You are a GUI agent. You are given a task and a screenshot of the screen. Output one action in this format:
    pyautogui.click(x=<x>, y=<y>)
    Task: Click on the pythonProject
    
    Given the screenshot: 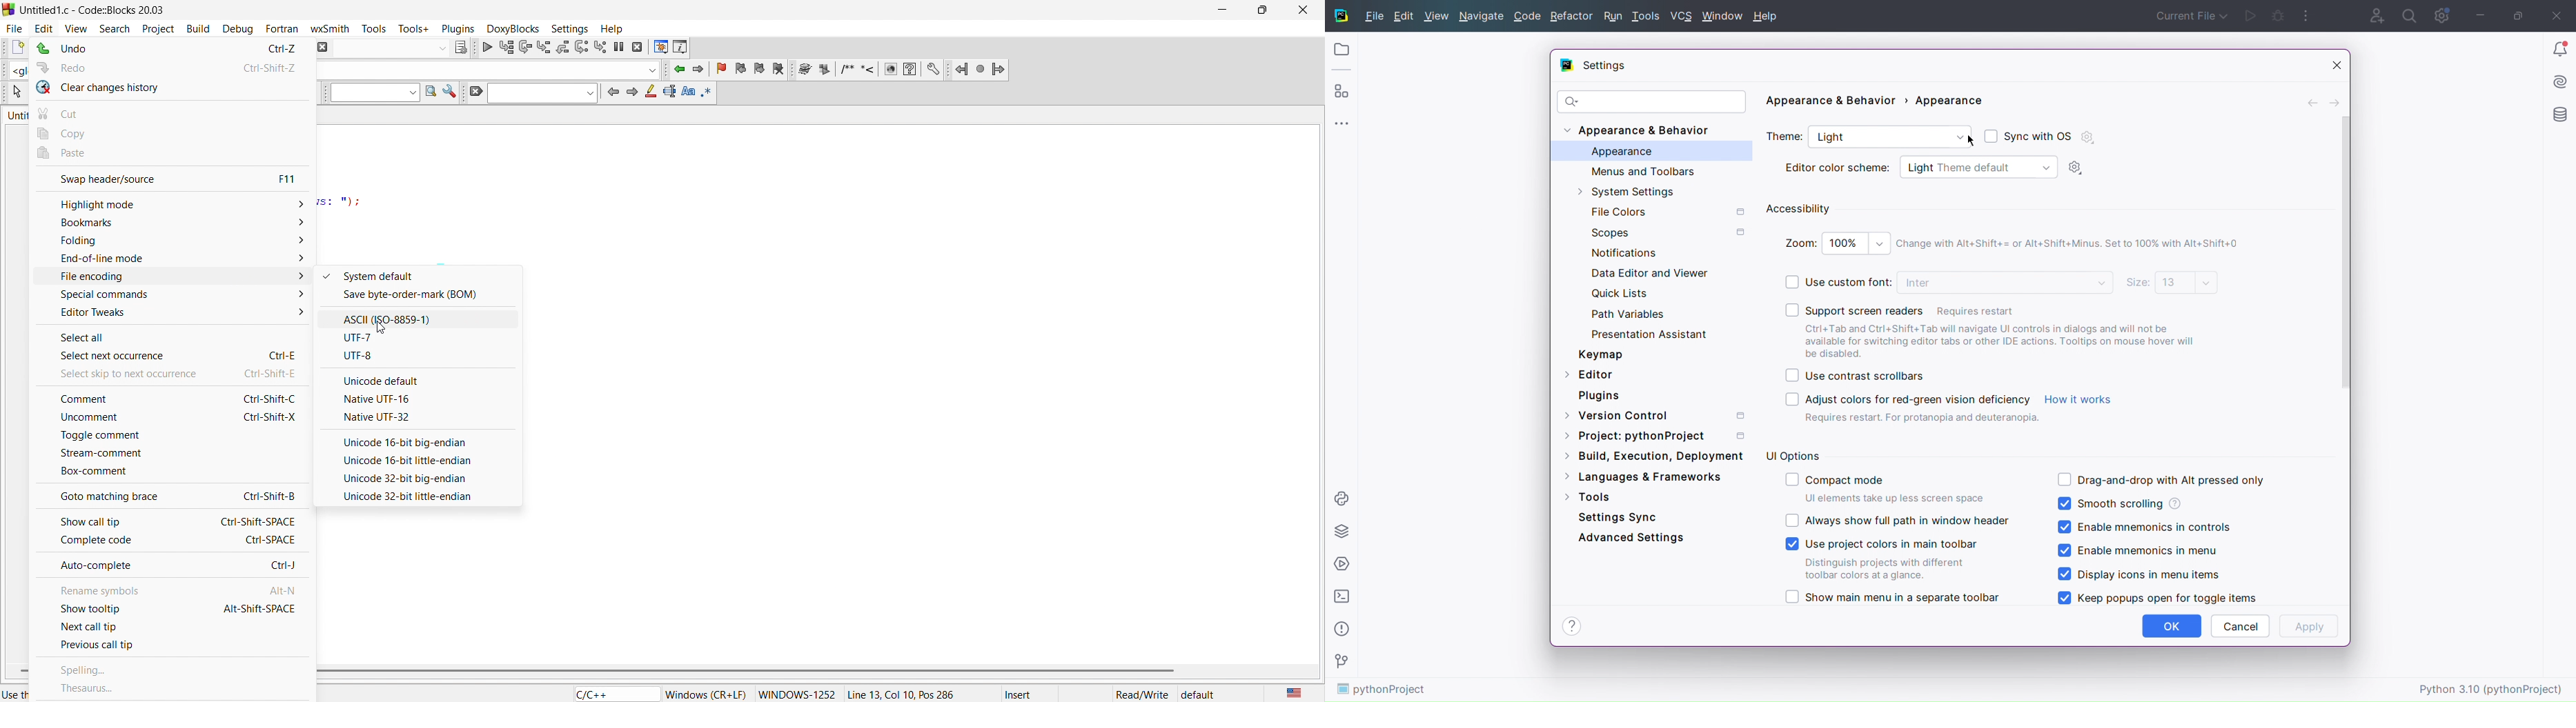 What is the action you would take?
    pyautogui.click(x=1382, y=690)
    